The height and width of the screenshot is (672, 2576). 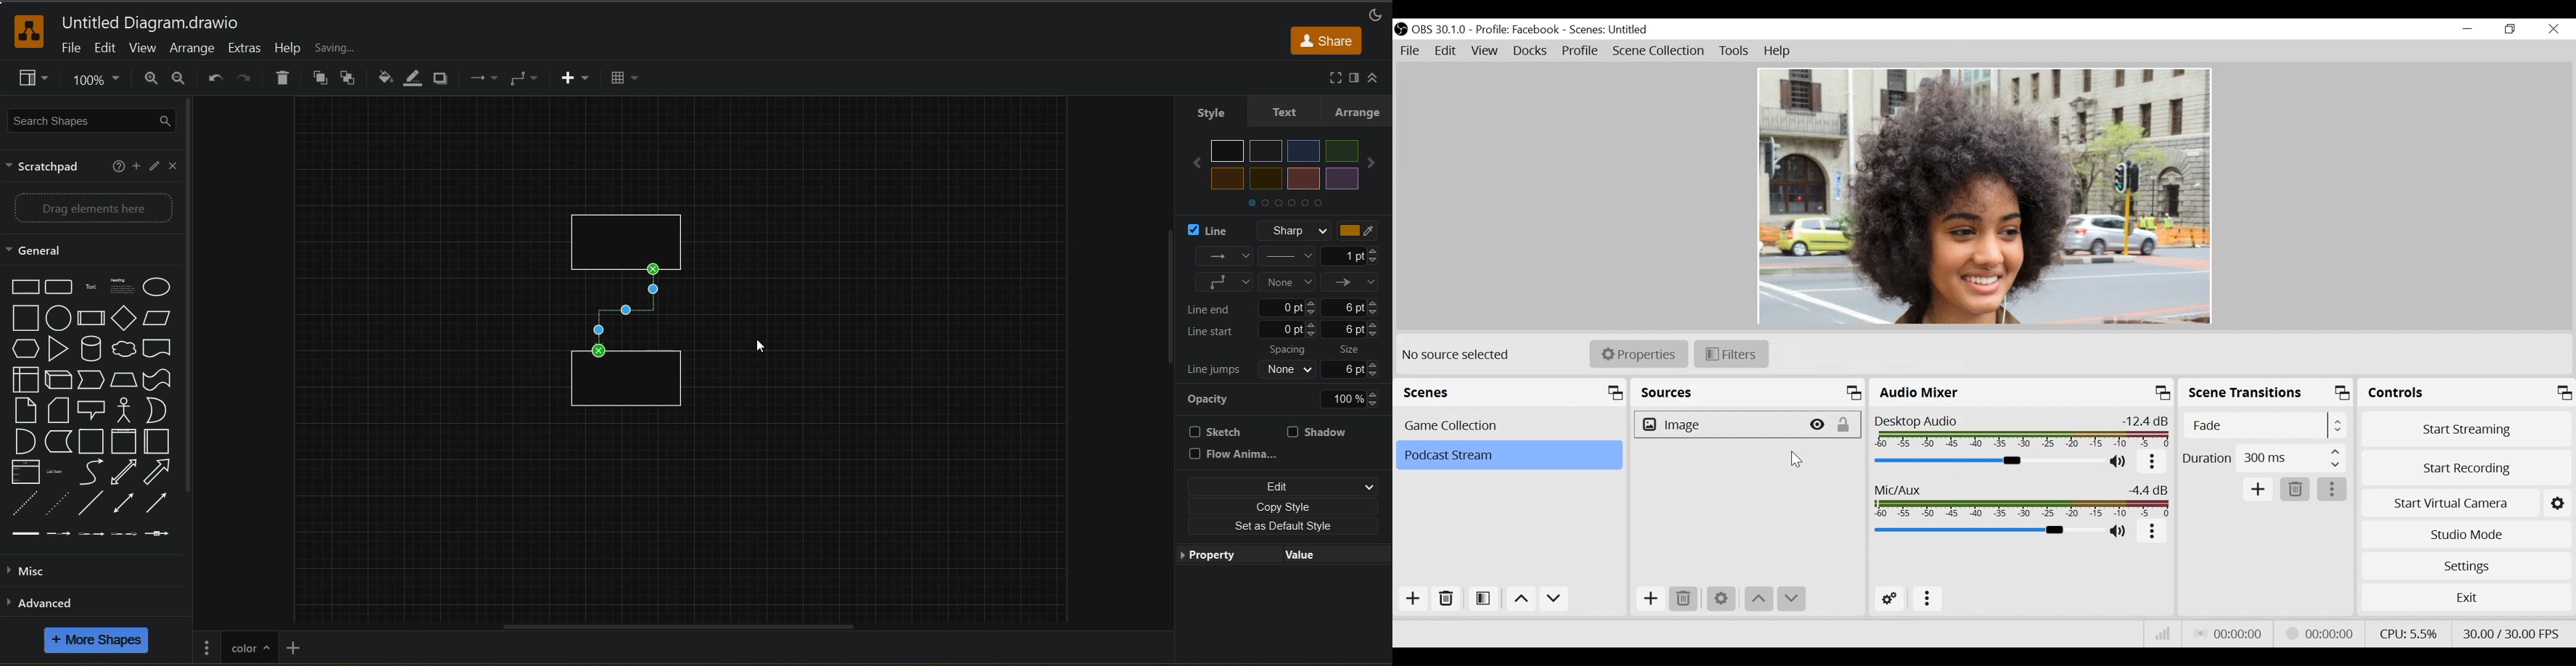 What do you see at coordinates (2296, 490) in the screenshot?
I see `Remove` at bounding box center [2296, 490].